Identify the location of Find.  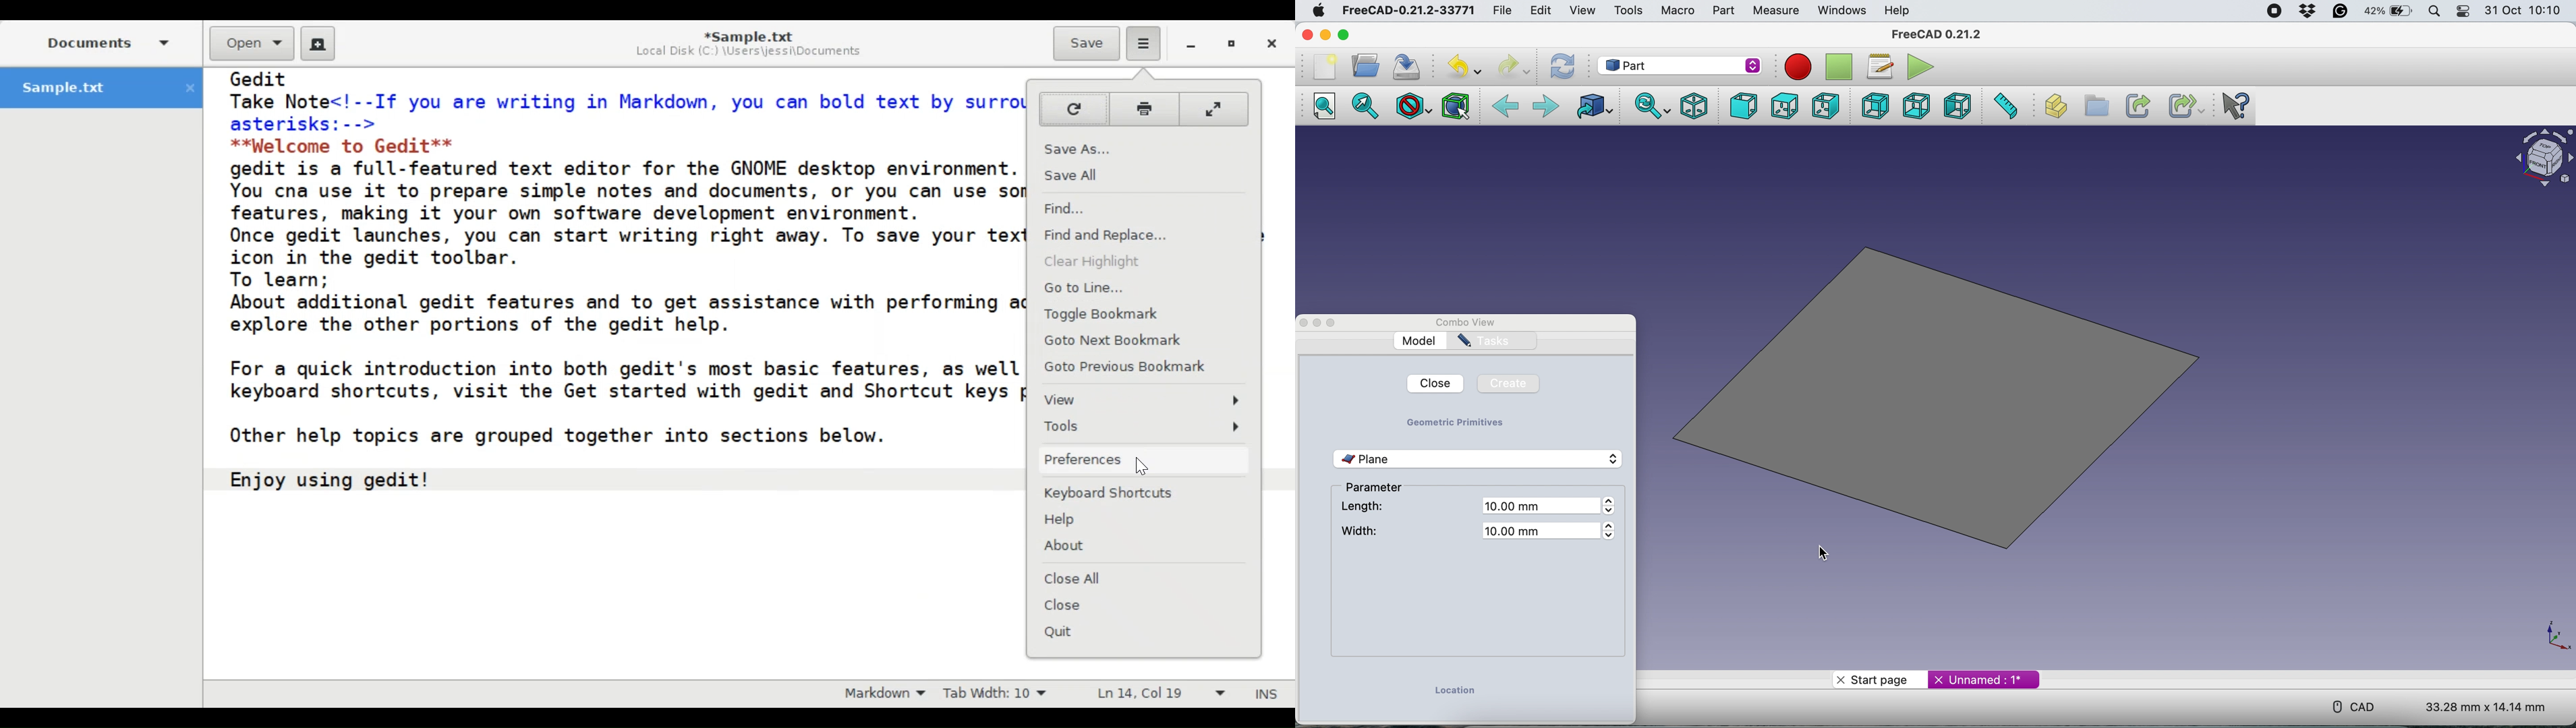
(1141, 208).